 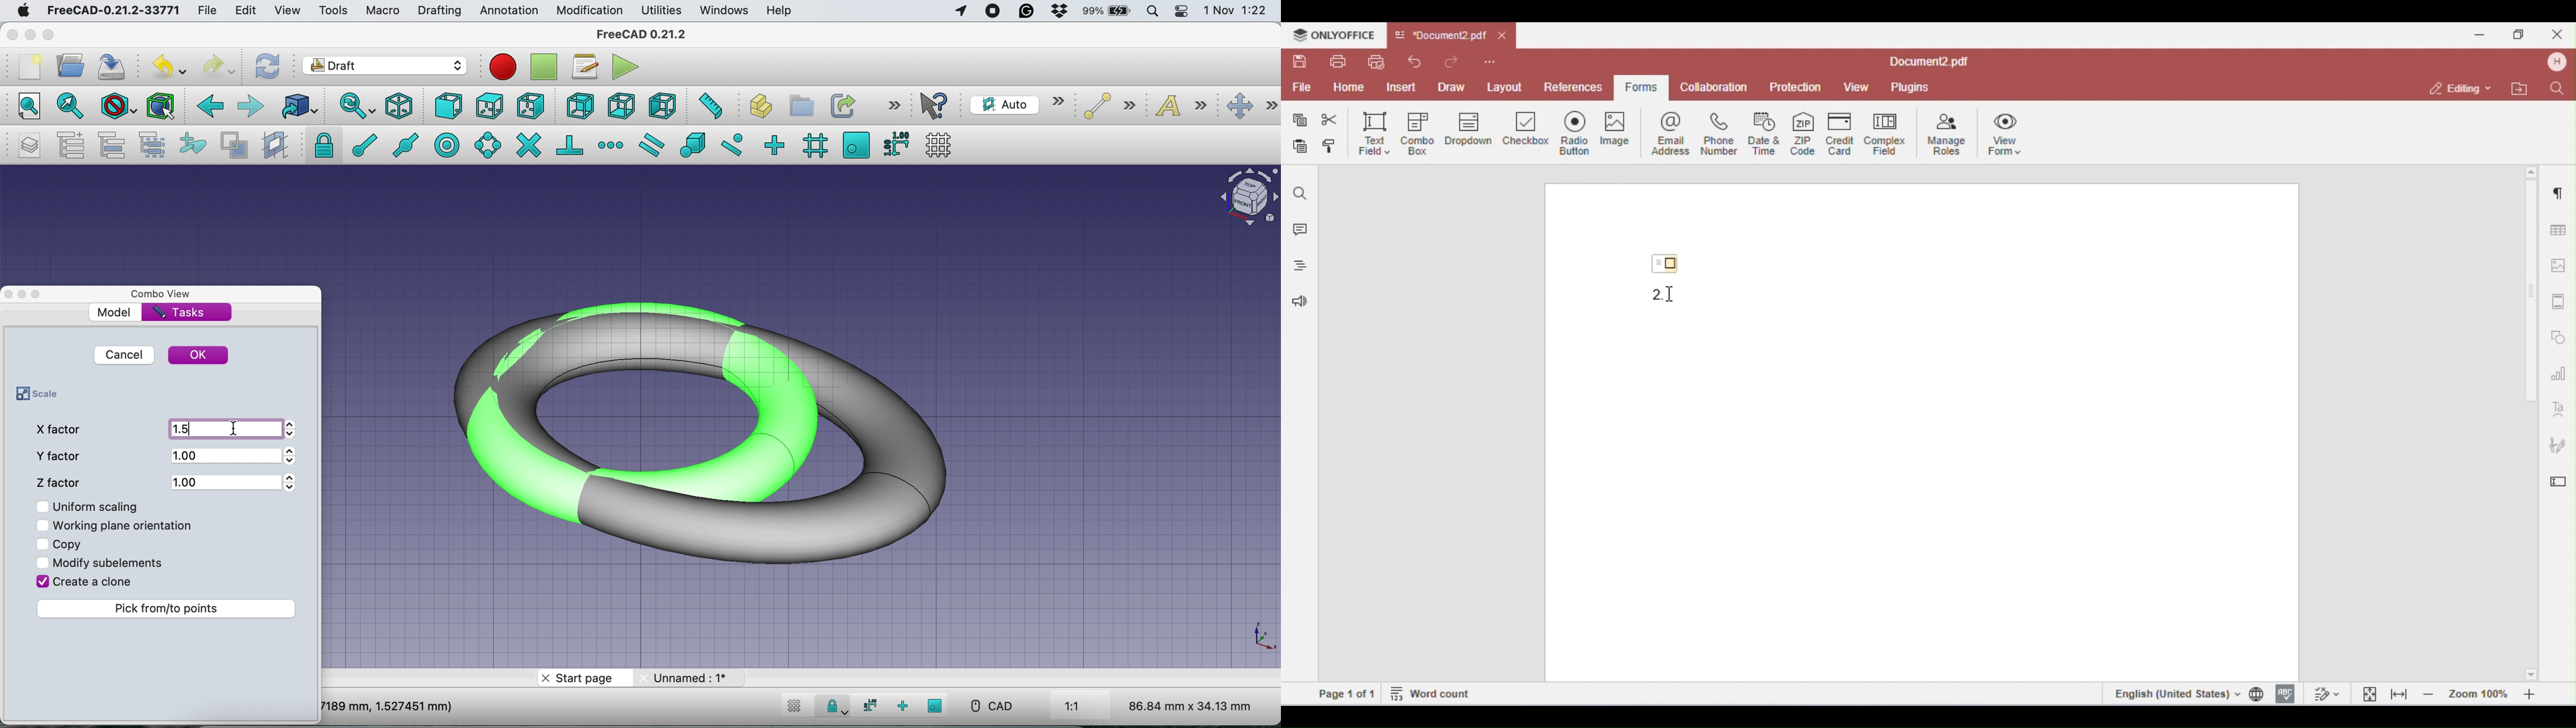 What do you see at coordinates (448, 145) in the screenshot?
I see `snap center` at bounding box center [448, 145].